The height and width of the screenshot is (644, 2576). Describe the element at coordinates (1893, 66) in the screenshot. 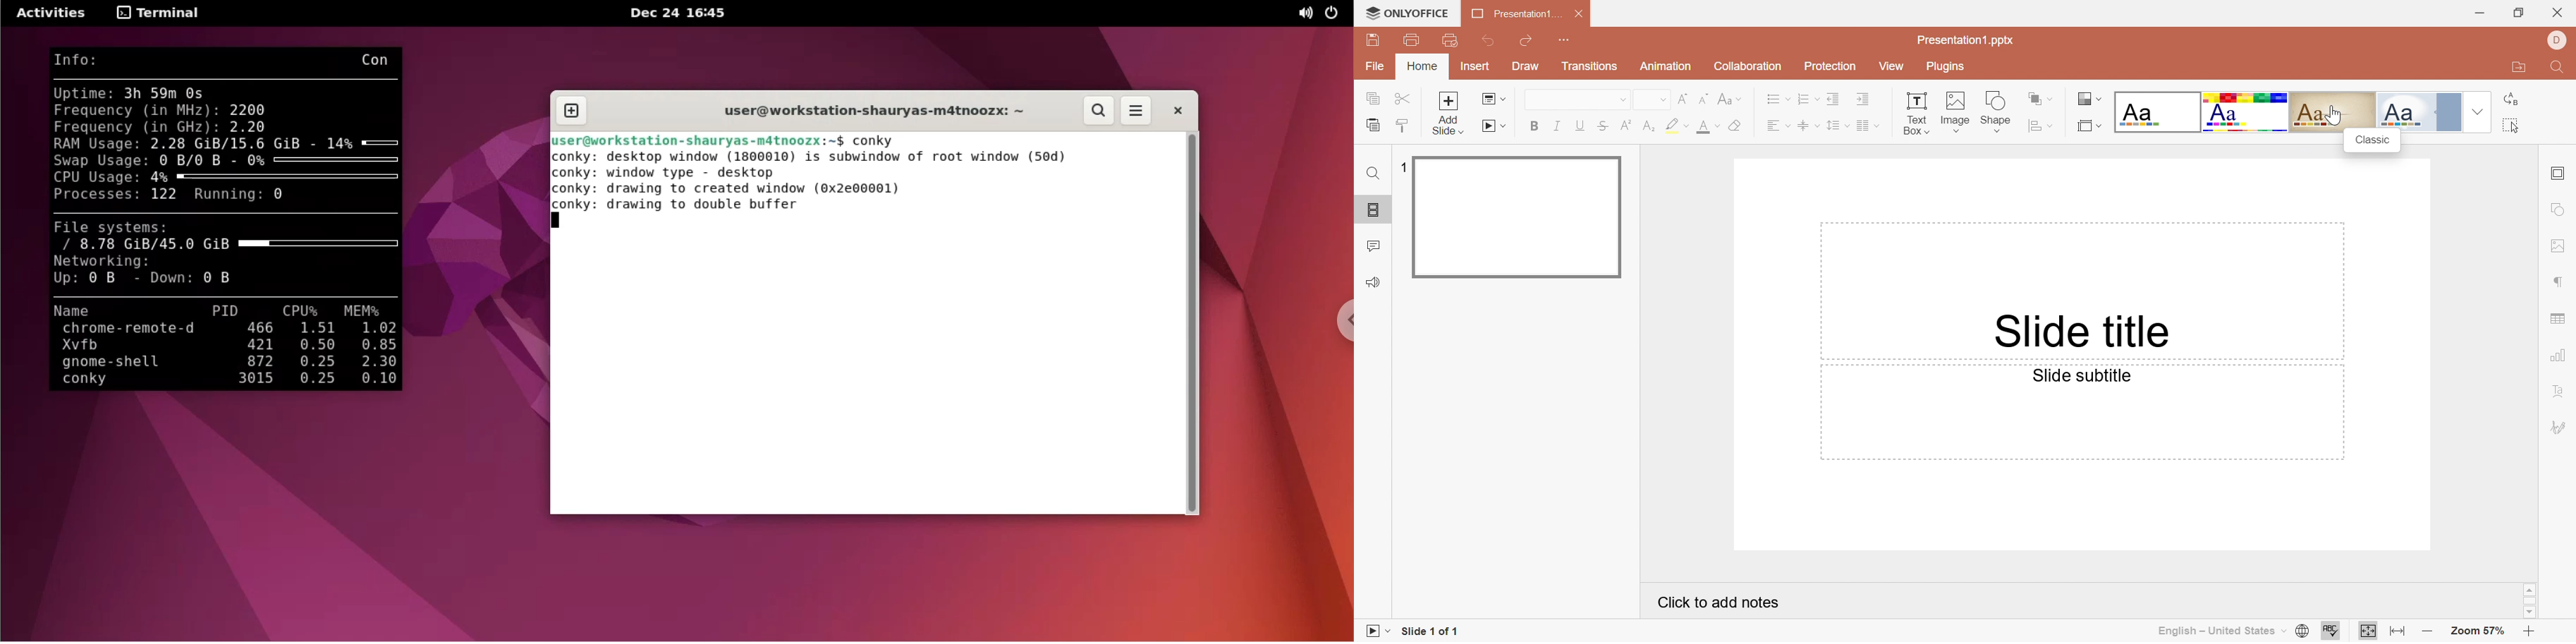

I see `View` at that location.